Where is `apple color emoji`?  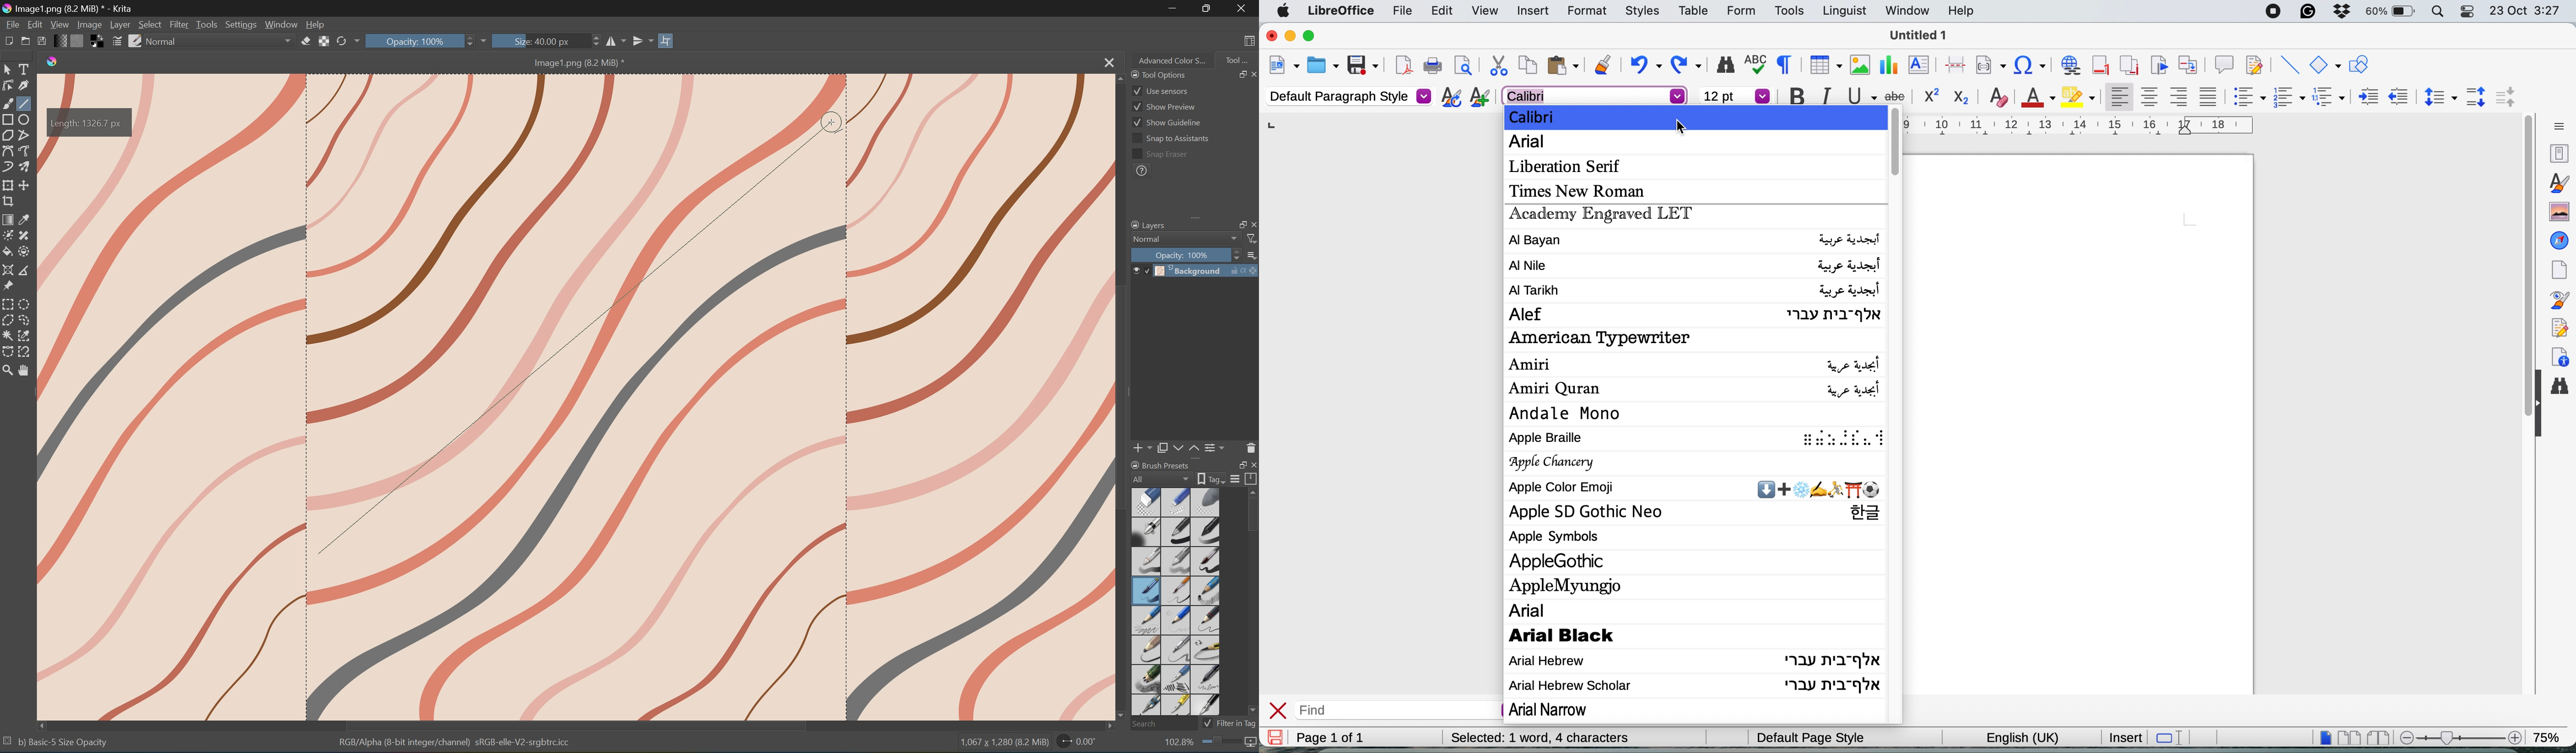
apple color emoji is located at coordinates (1694, 489).